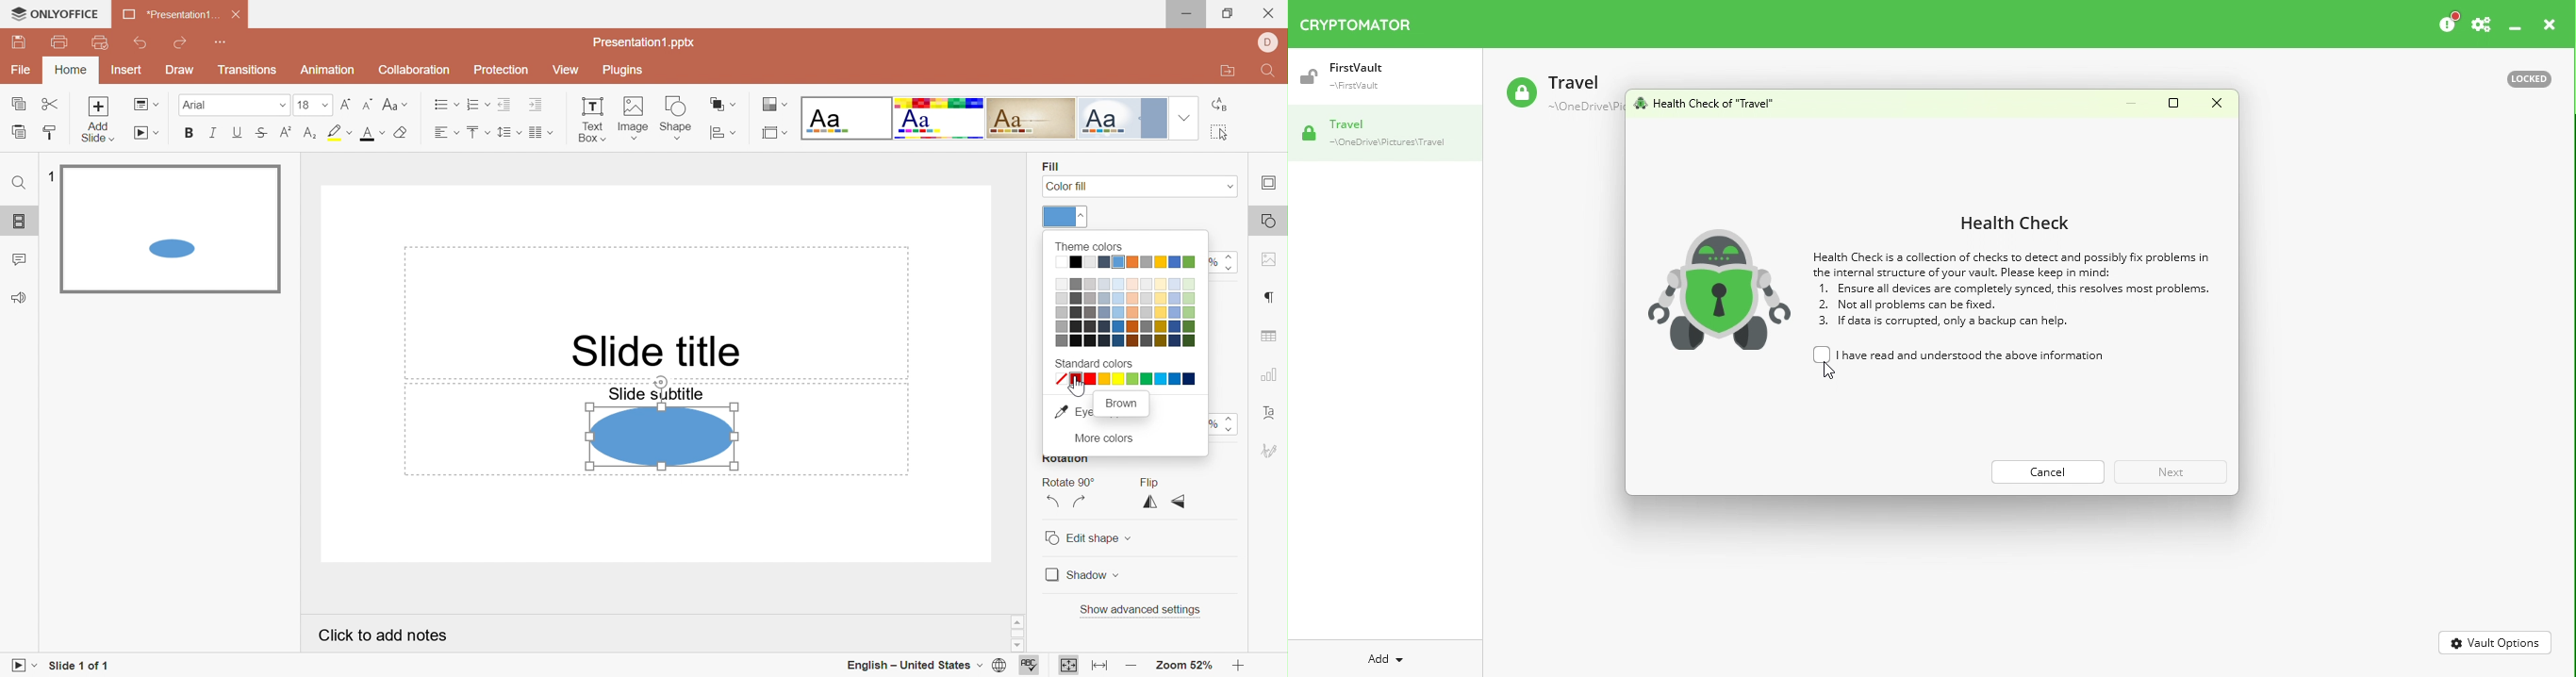 This screenshot has width=2576, height=700. I want to click on Flip vertically, so click(1181, 500).